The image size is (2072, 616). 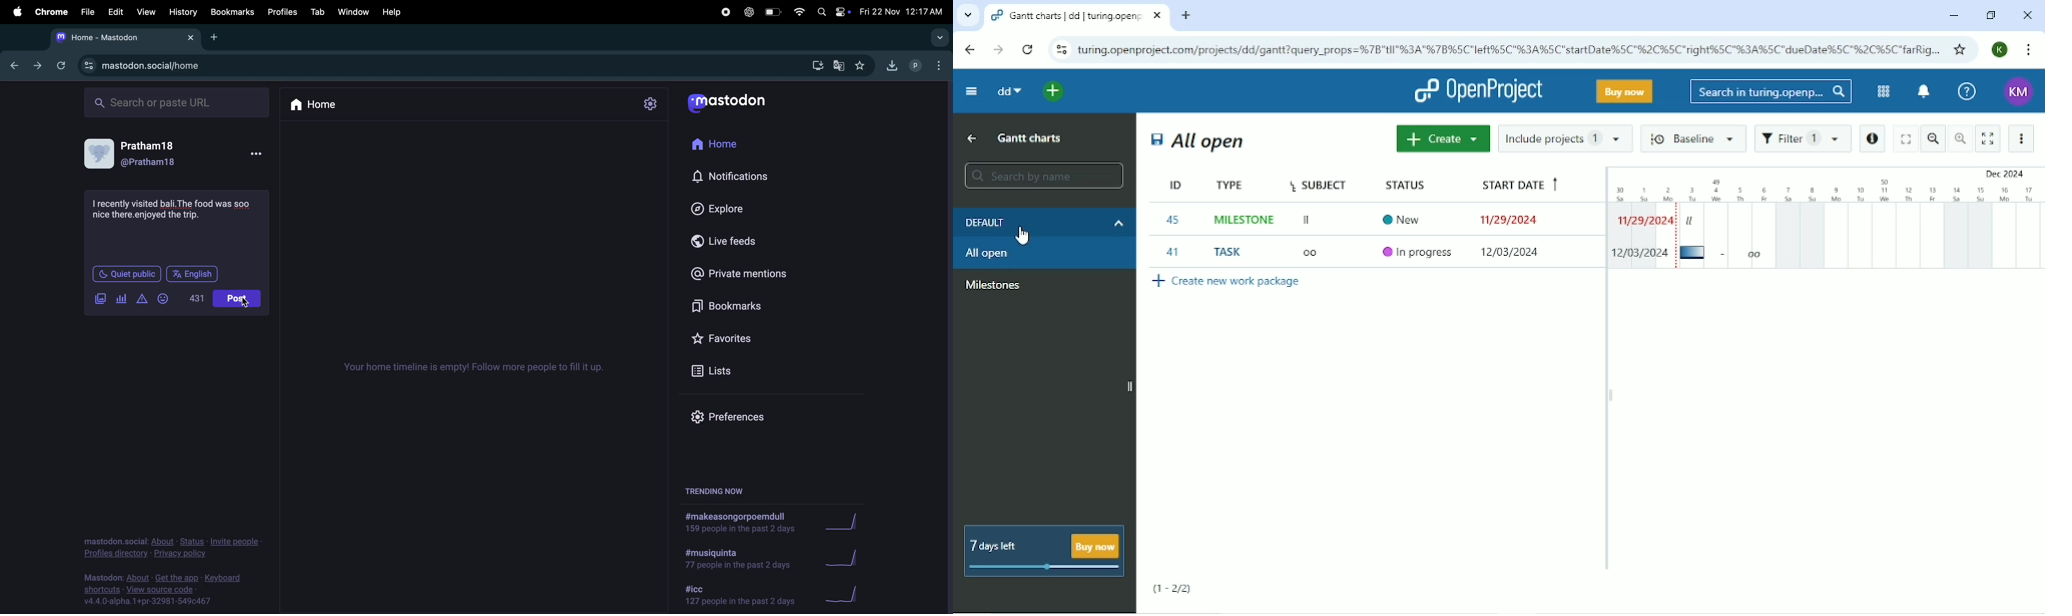 I want to click on Customize and control google chrome, so click(x=2025, y=49).